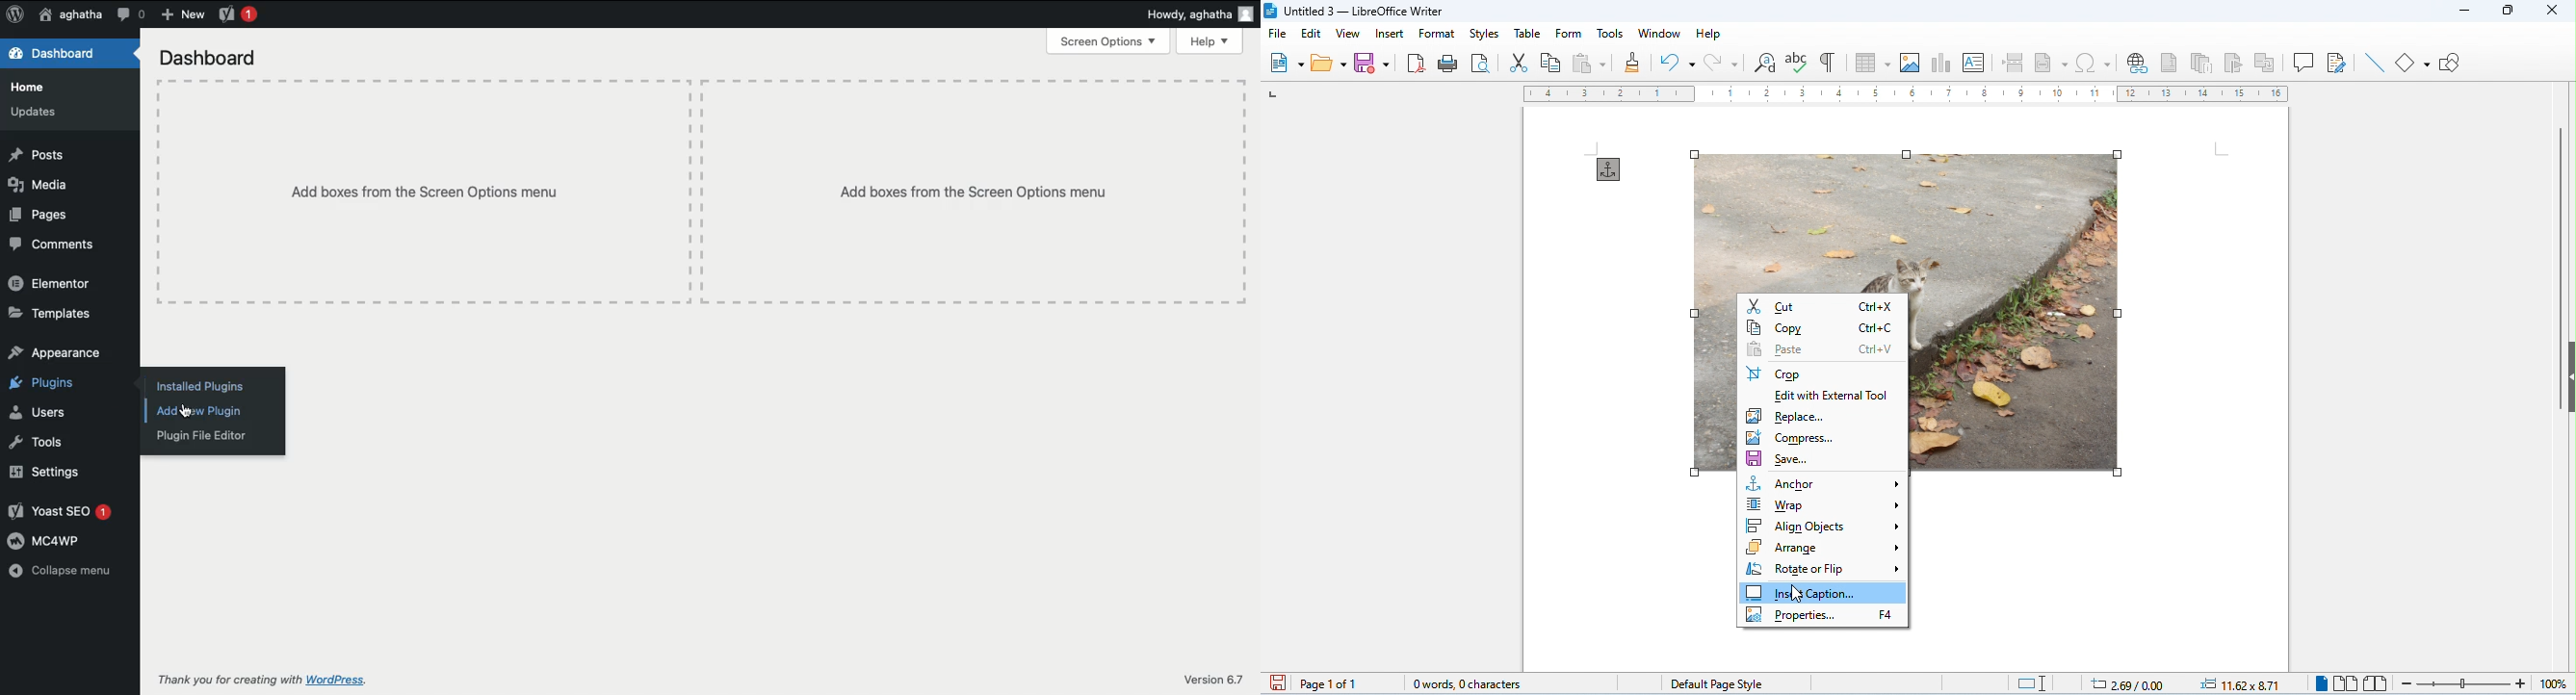 The width and height of the screenshot is (2576, 700). I want to click on Screen options, so click(1109, 40).